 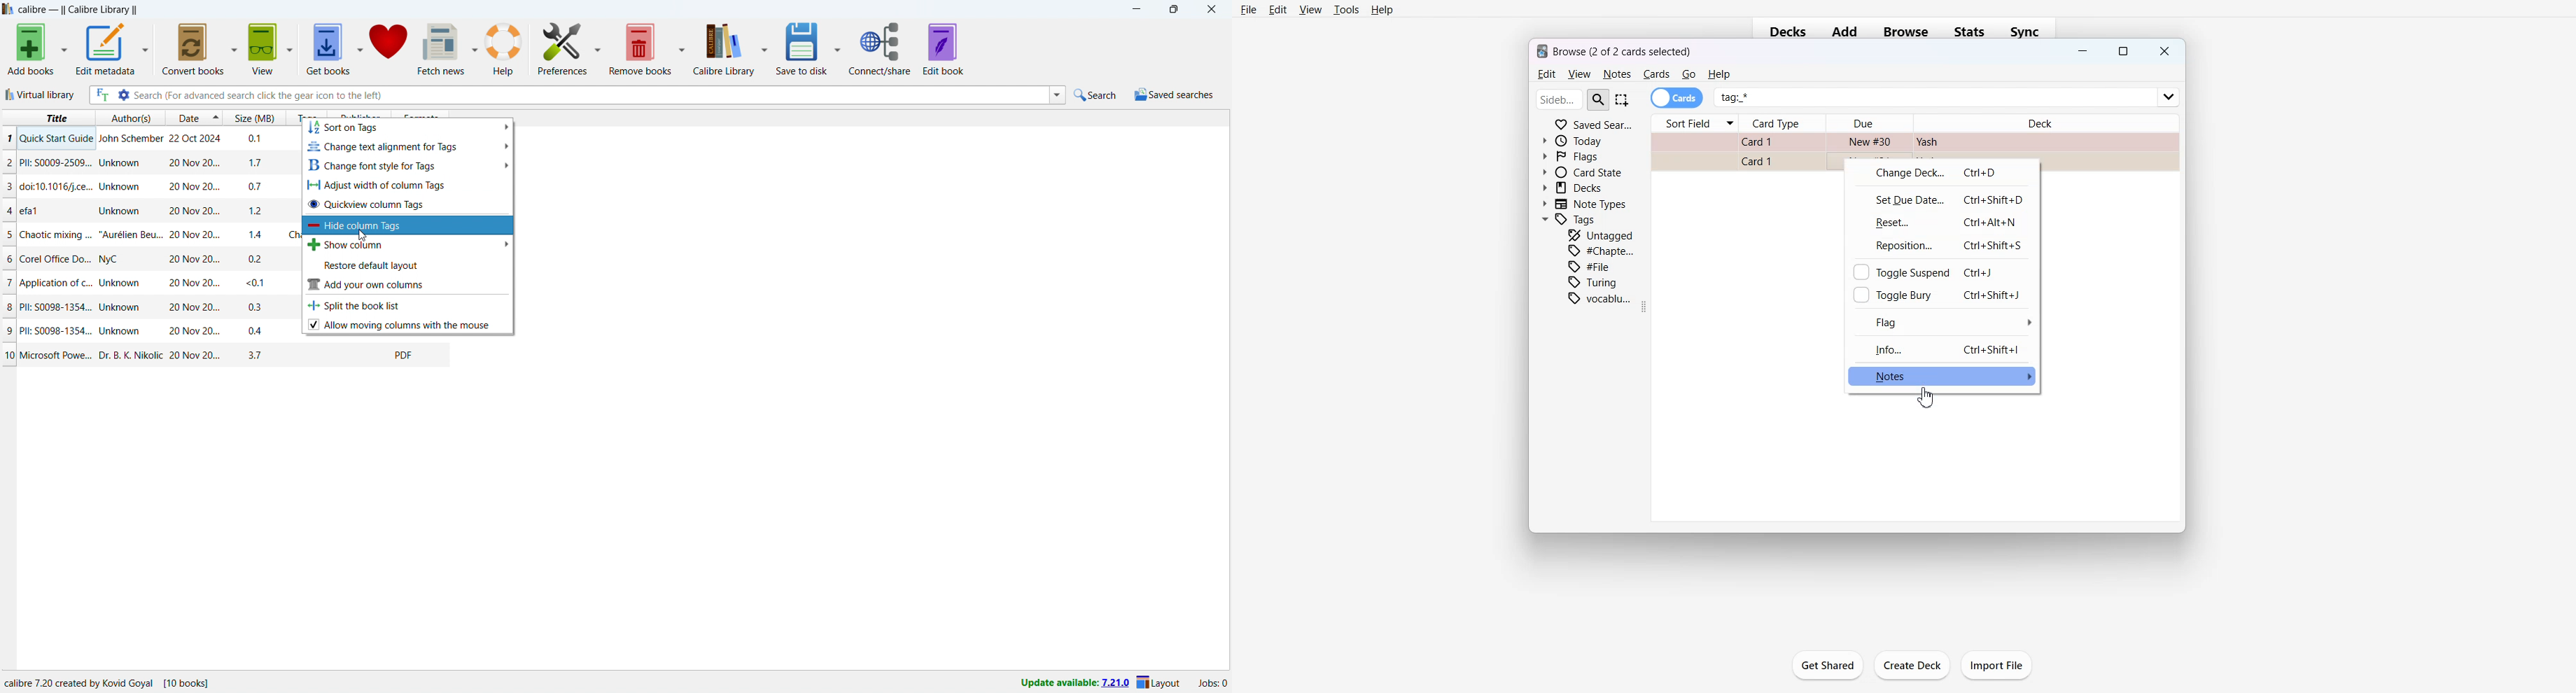 I want to click on enter search string, so click(x=592, y=96).